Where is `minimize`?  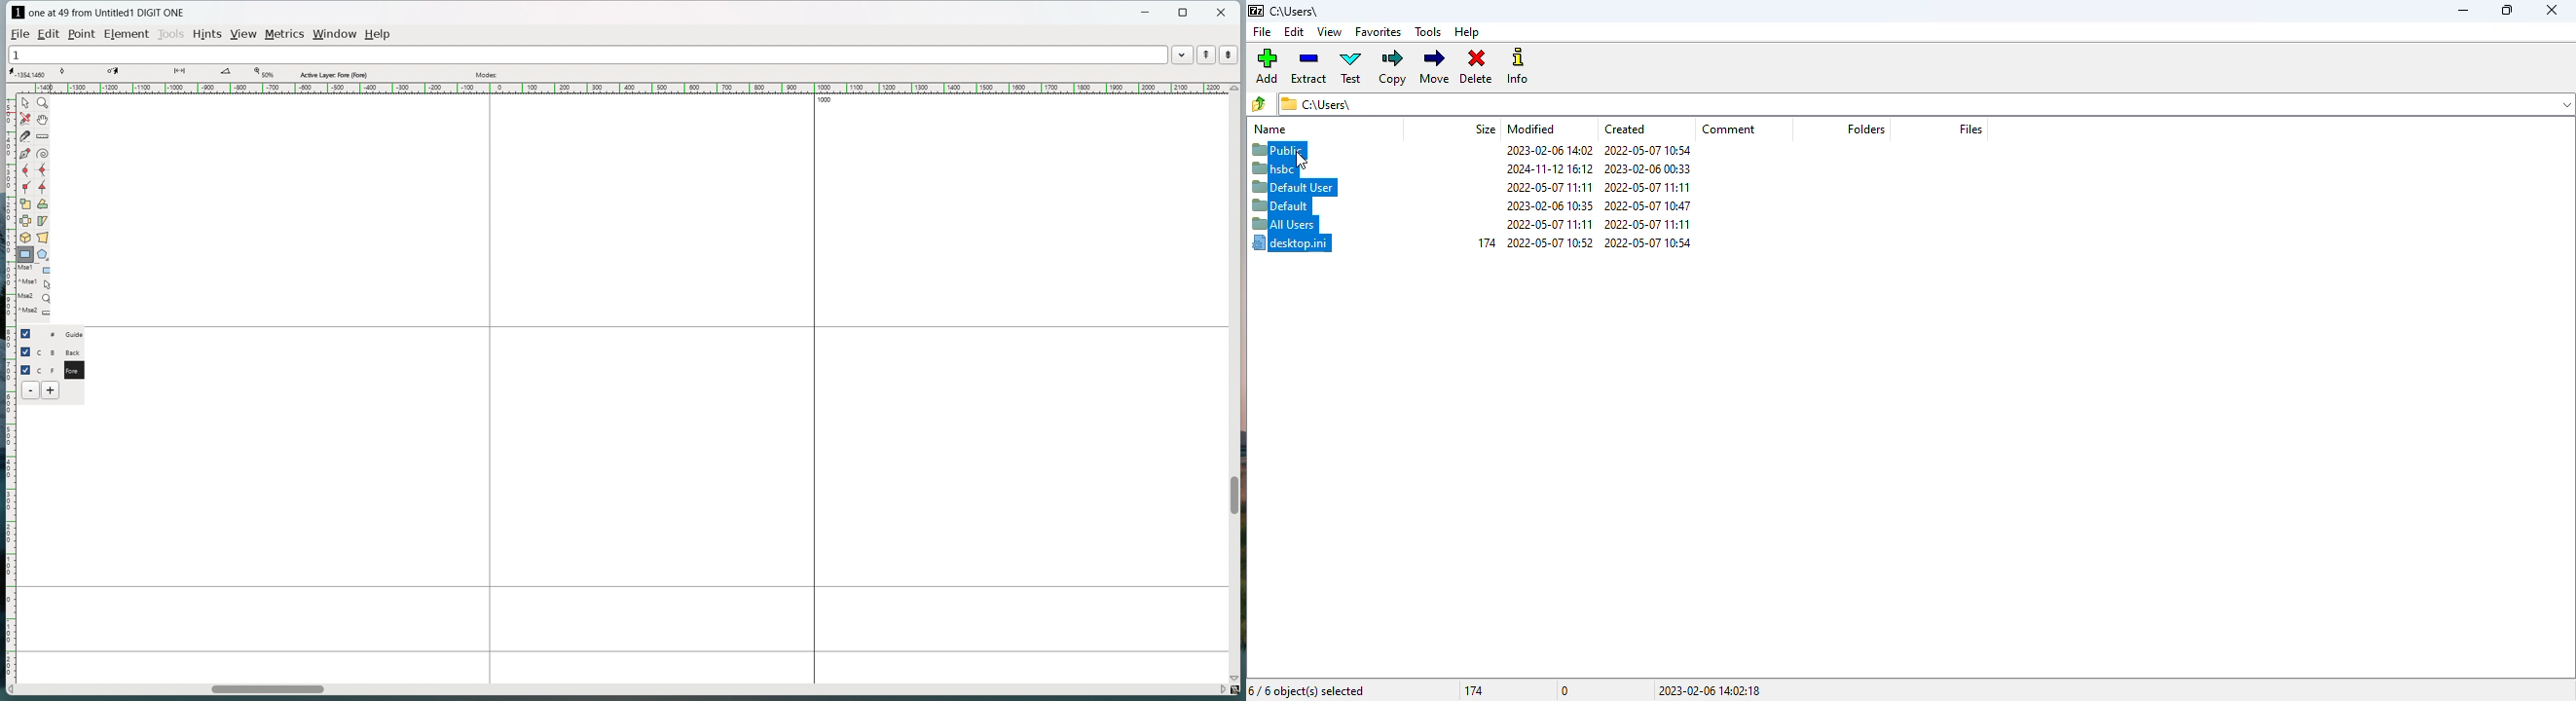 minimize is located at coordinates (1147, 14).